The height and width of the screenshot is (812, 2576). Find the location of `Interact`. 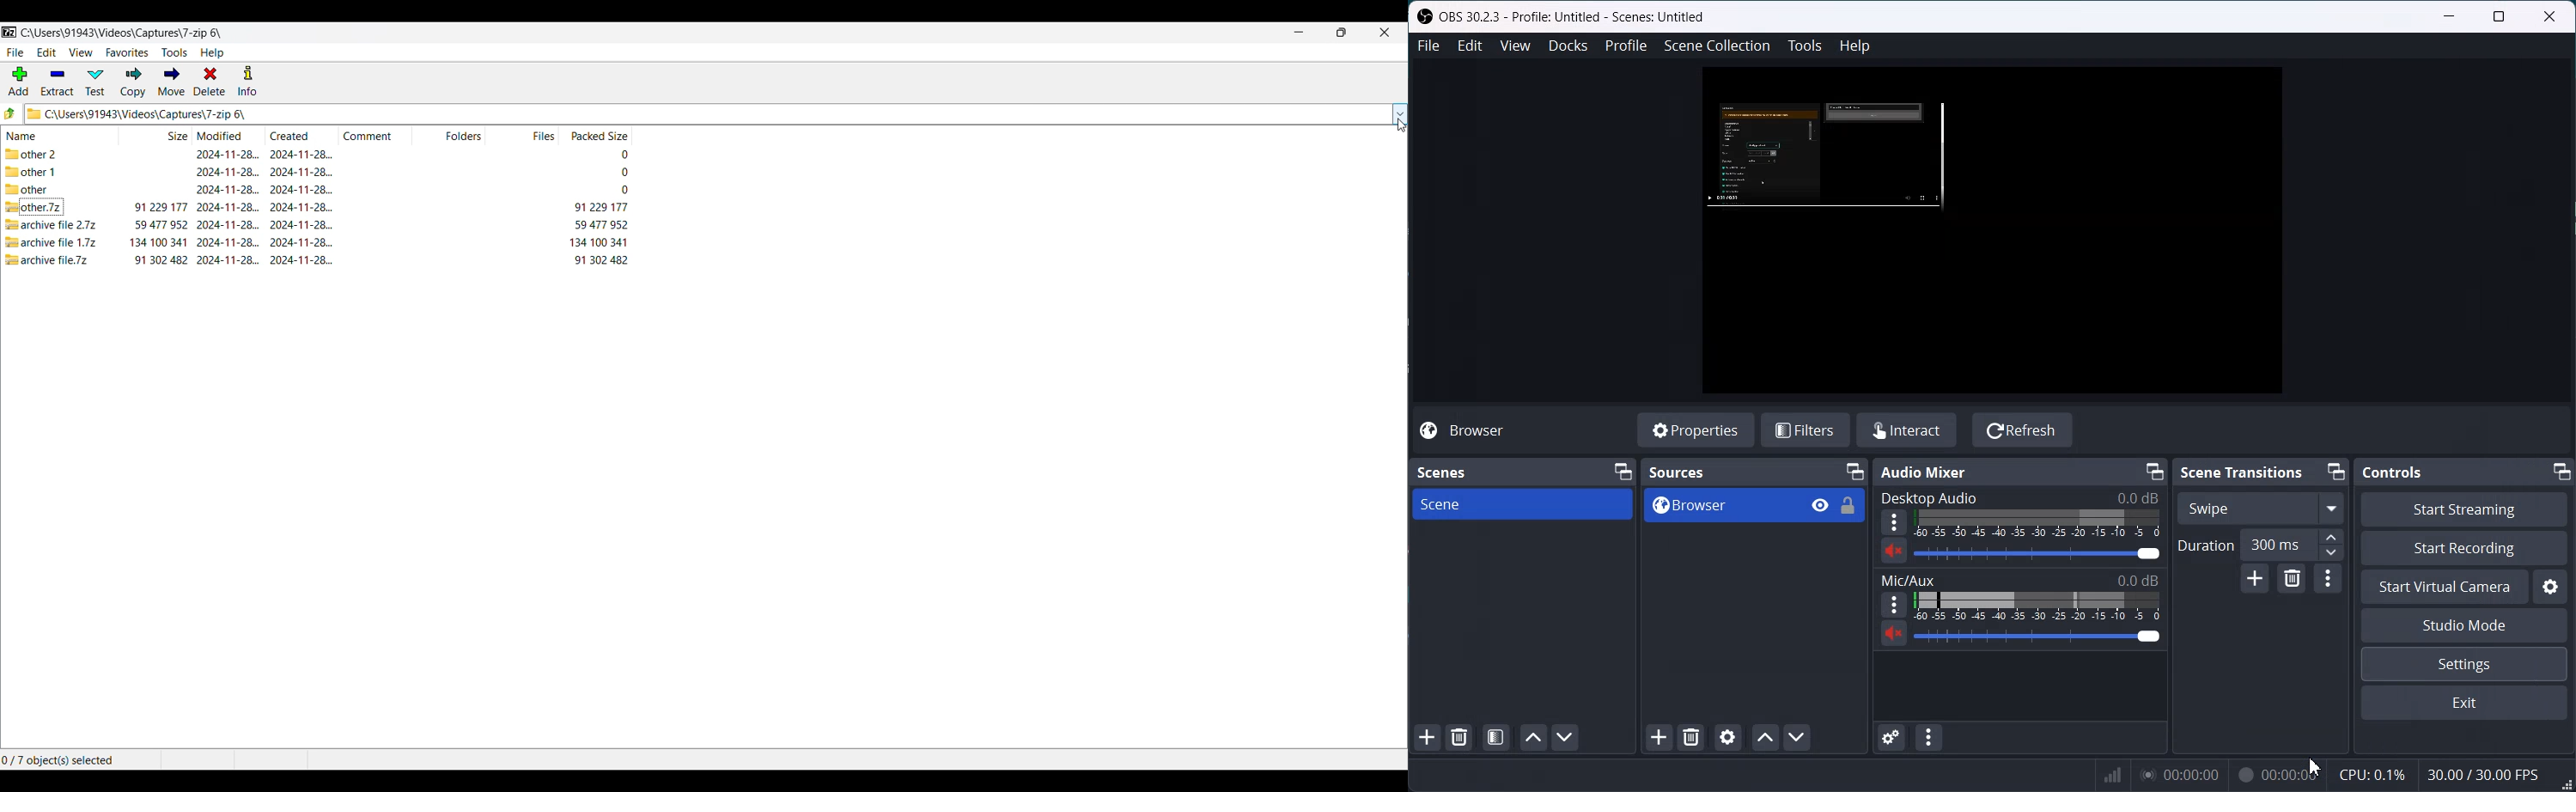

Interact is located at coordinates (1909, 431).